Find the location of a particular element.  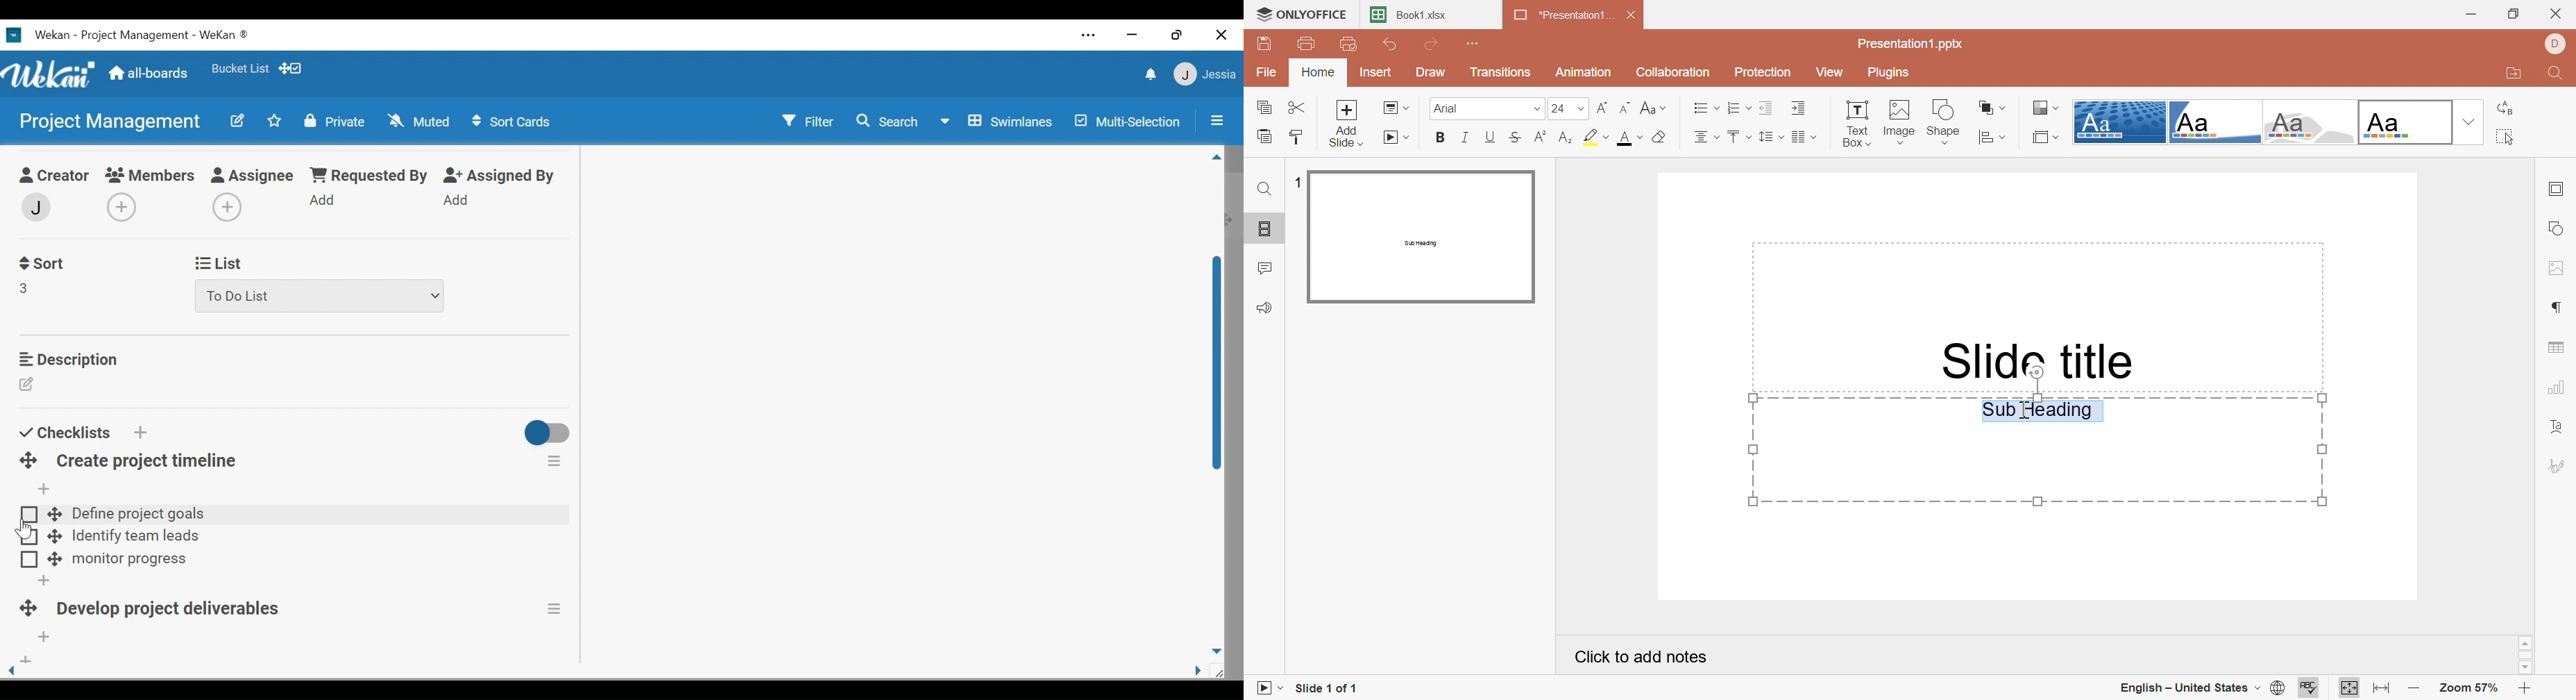

Checklists is located at coordinates (64, 432).